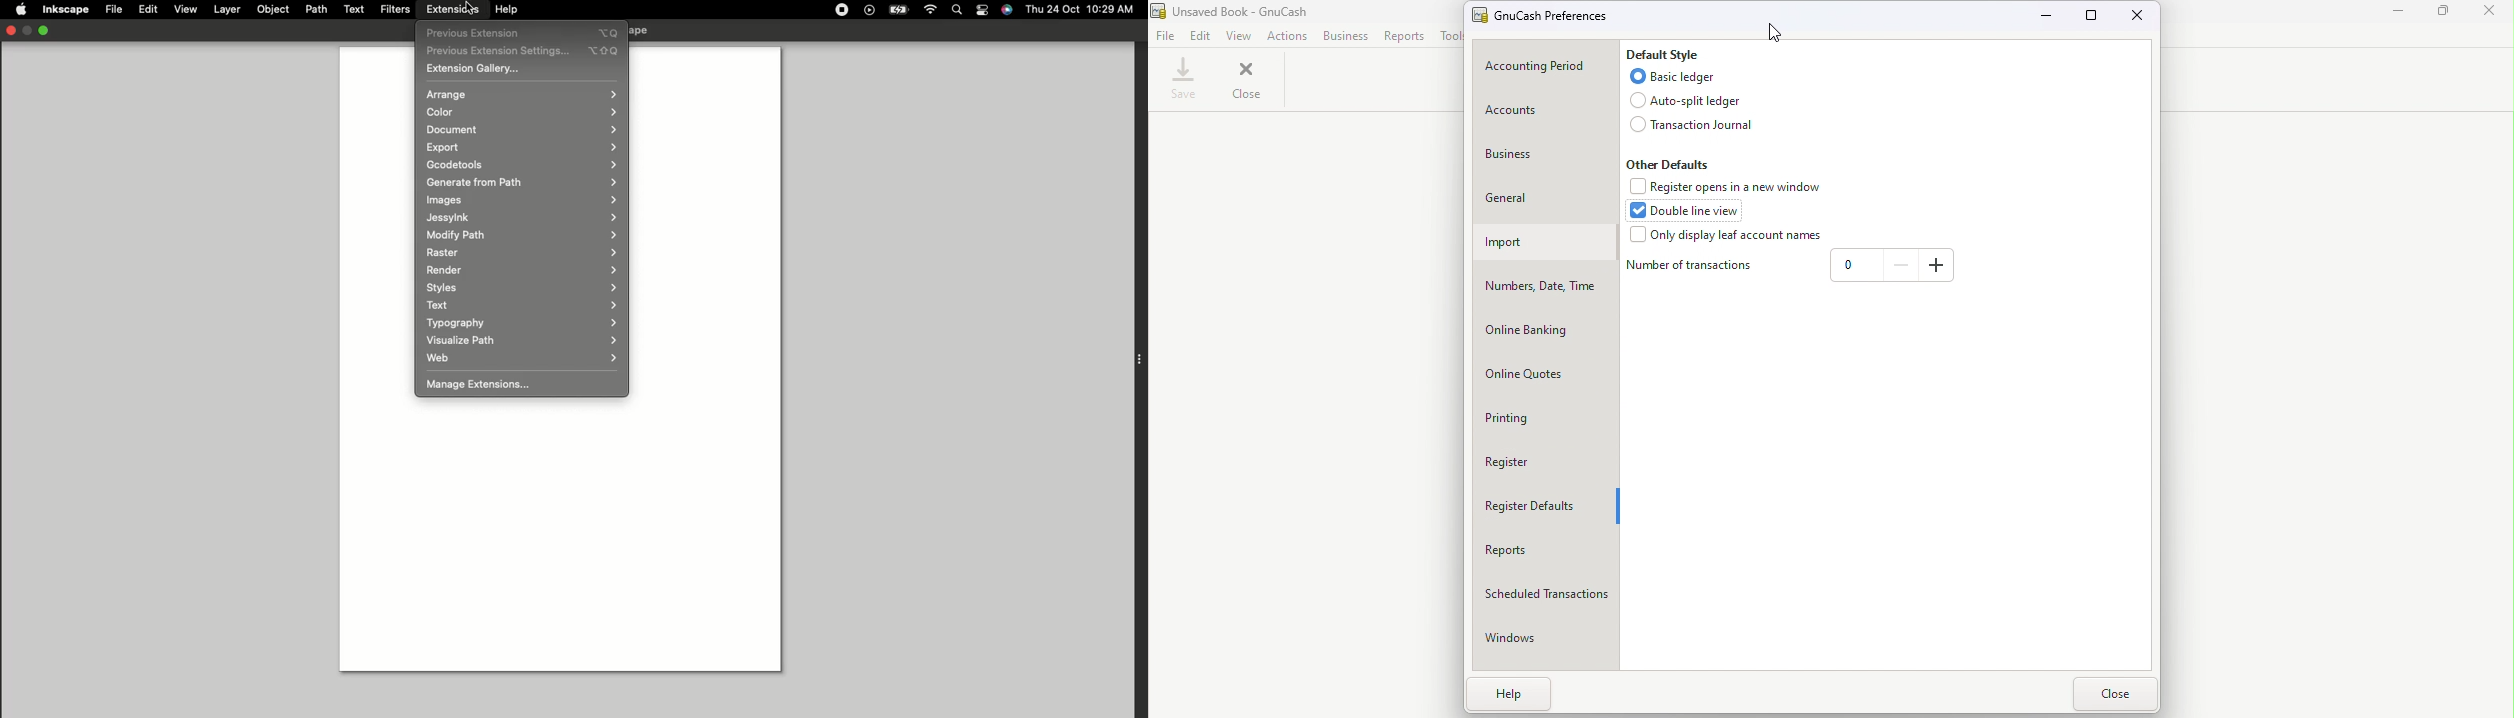  What do you see at coordinates (983, 10) in the screenshot?
I see `Notification bar` at bounding box center [983, 10].